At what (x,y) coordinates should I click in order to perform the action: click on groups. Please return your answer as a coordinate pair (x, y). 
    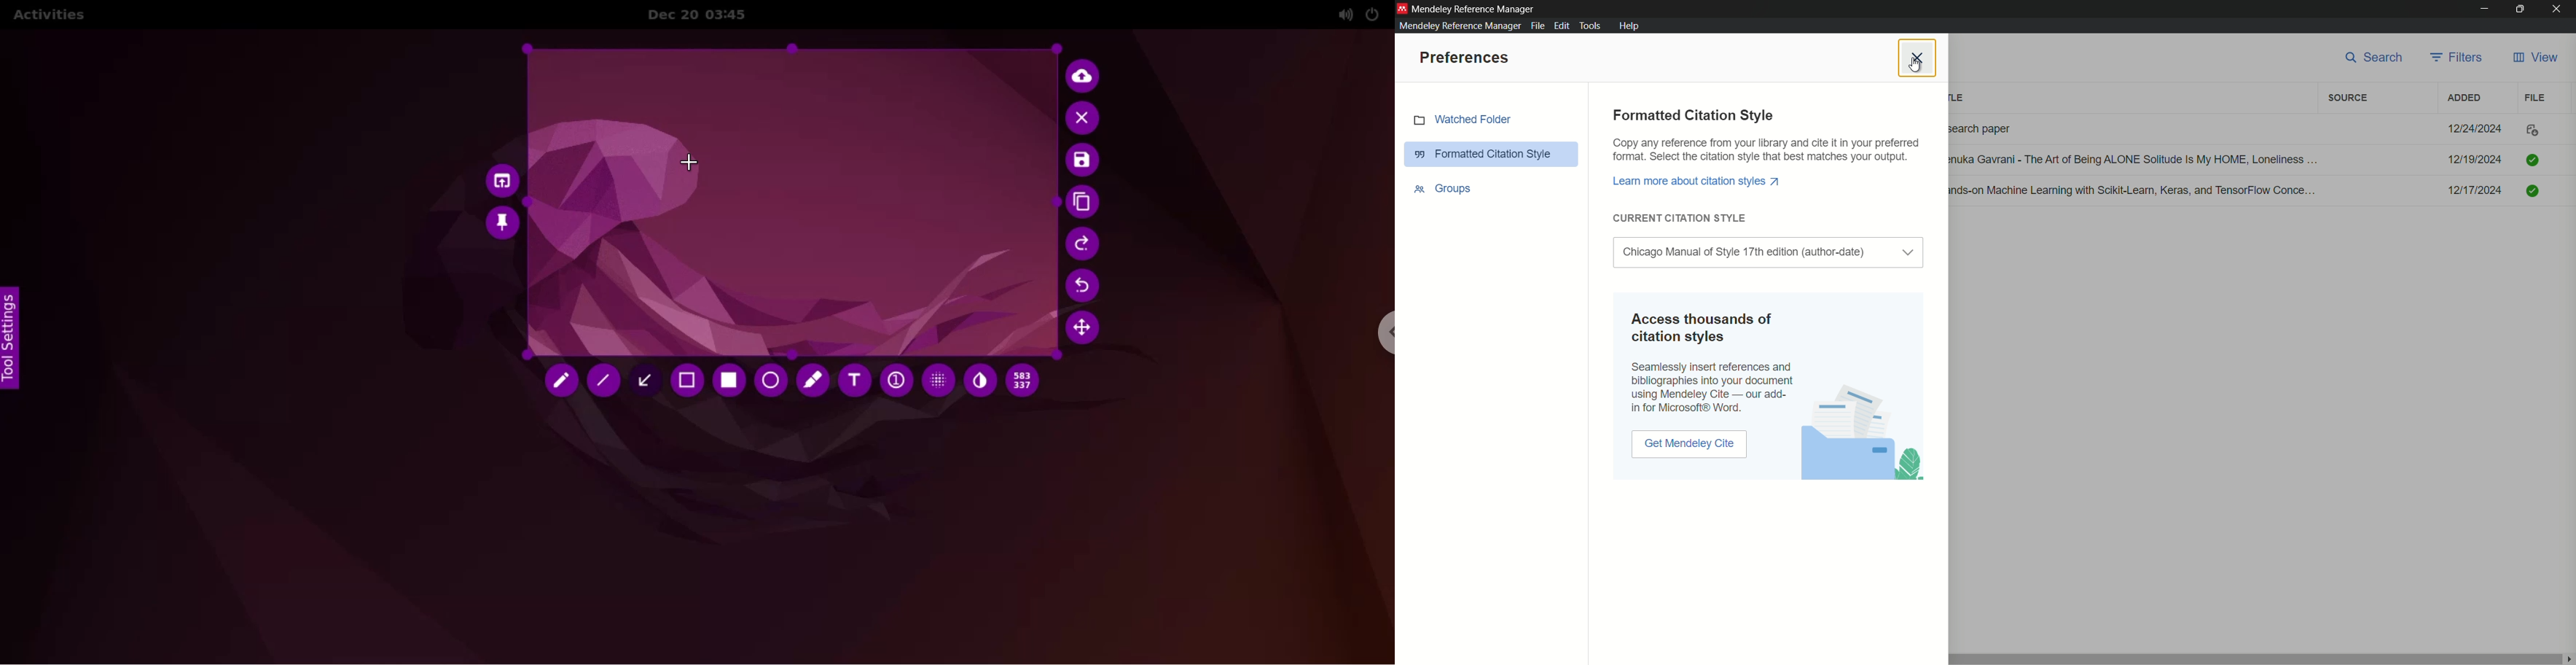
    Looking at the image, I should click on (1442, 189).